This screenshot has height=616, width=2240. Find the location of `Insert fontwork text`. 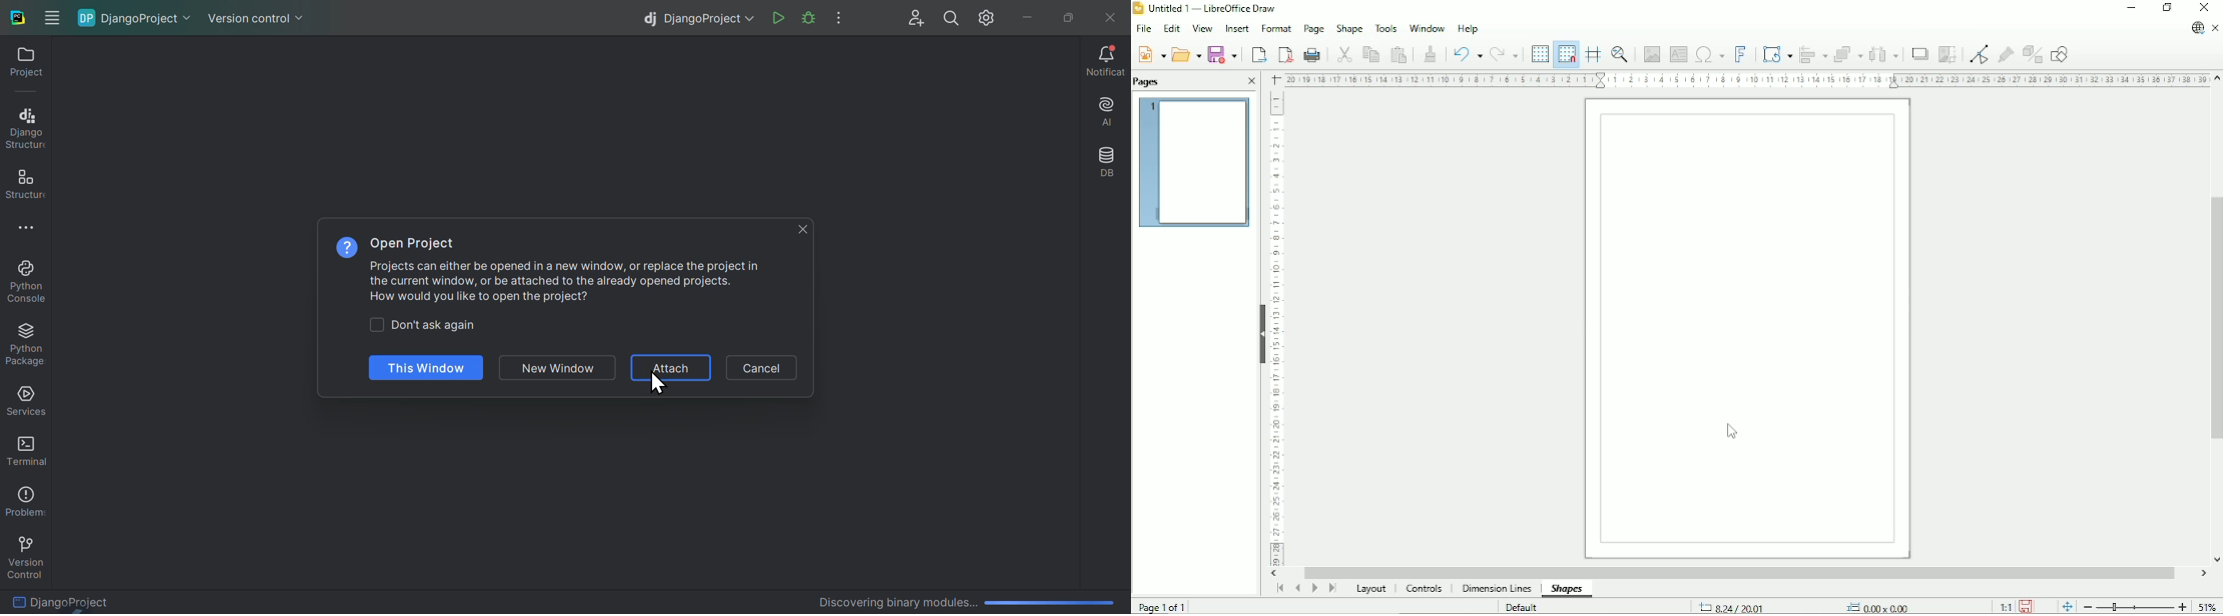

Insert fontwork text is located at coordinates (1741, 53).